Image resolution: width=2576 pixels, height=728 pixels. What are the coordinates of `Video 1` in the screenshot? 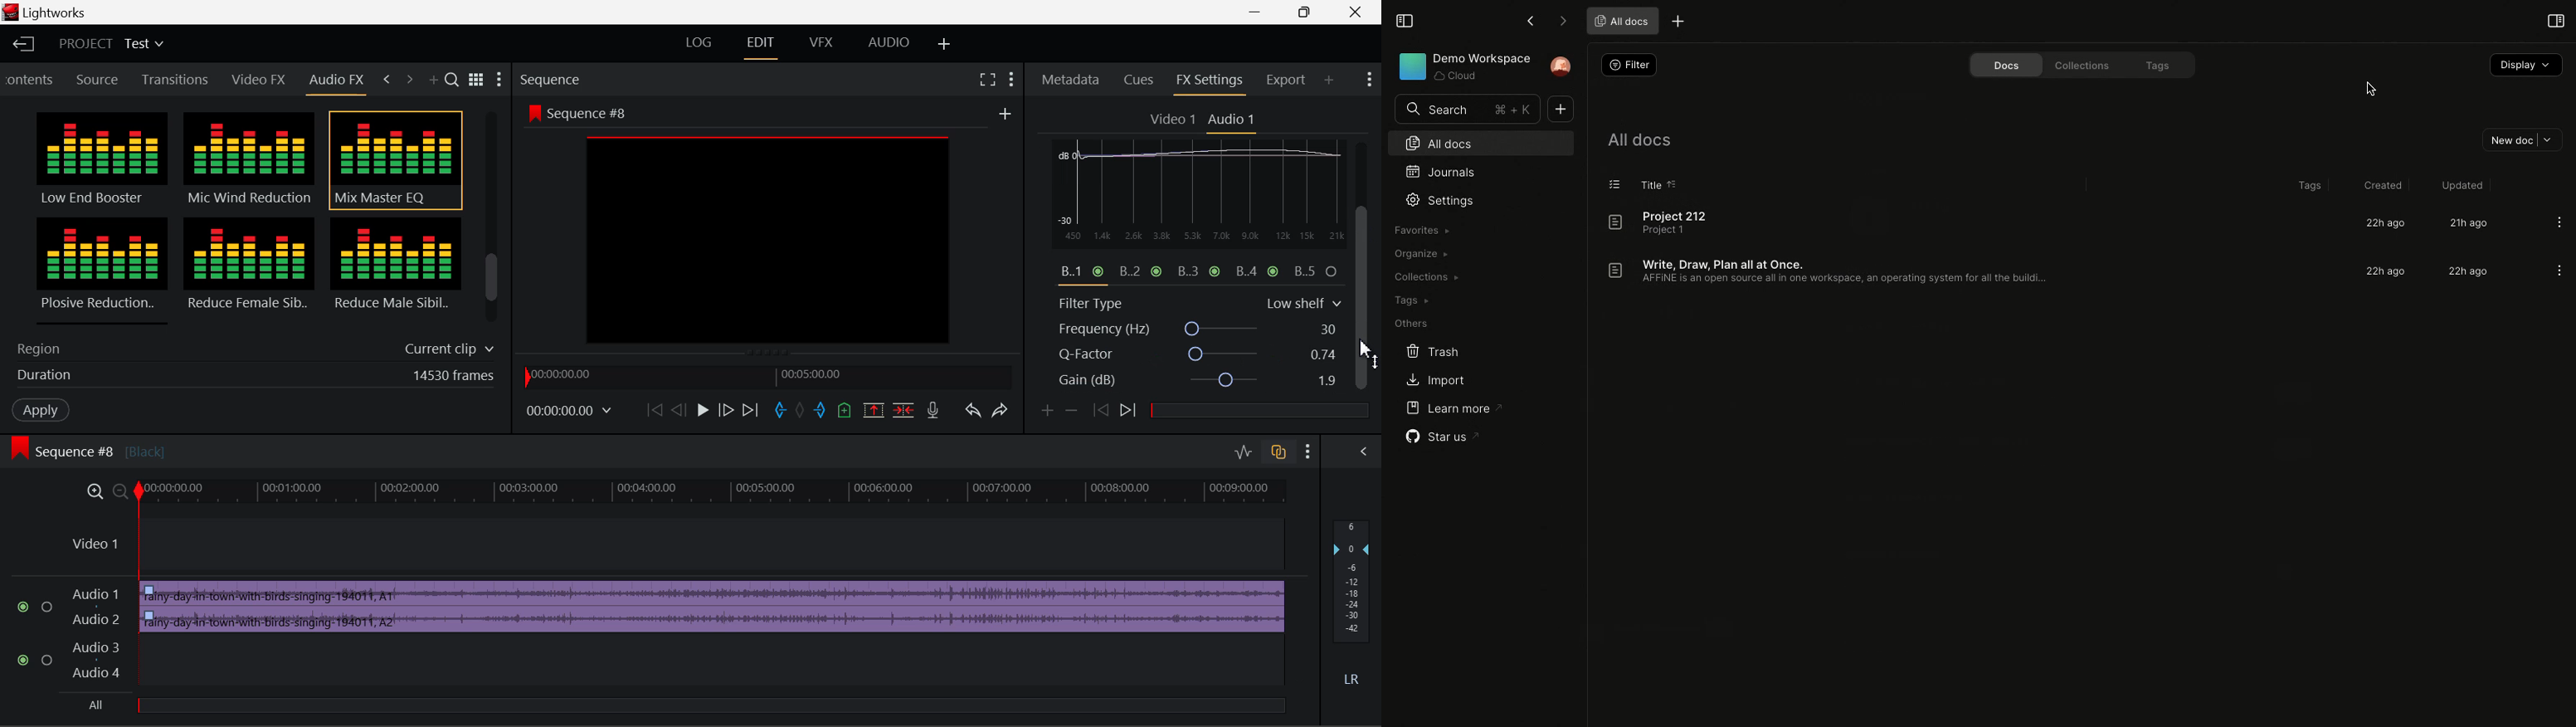 It's located at (1174, 120).